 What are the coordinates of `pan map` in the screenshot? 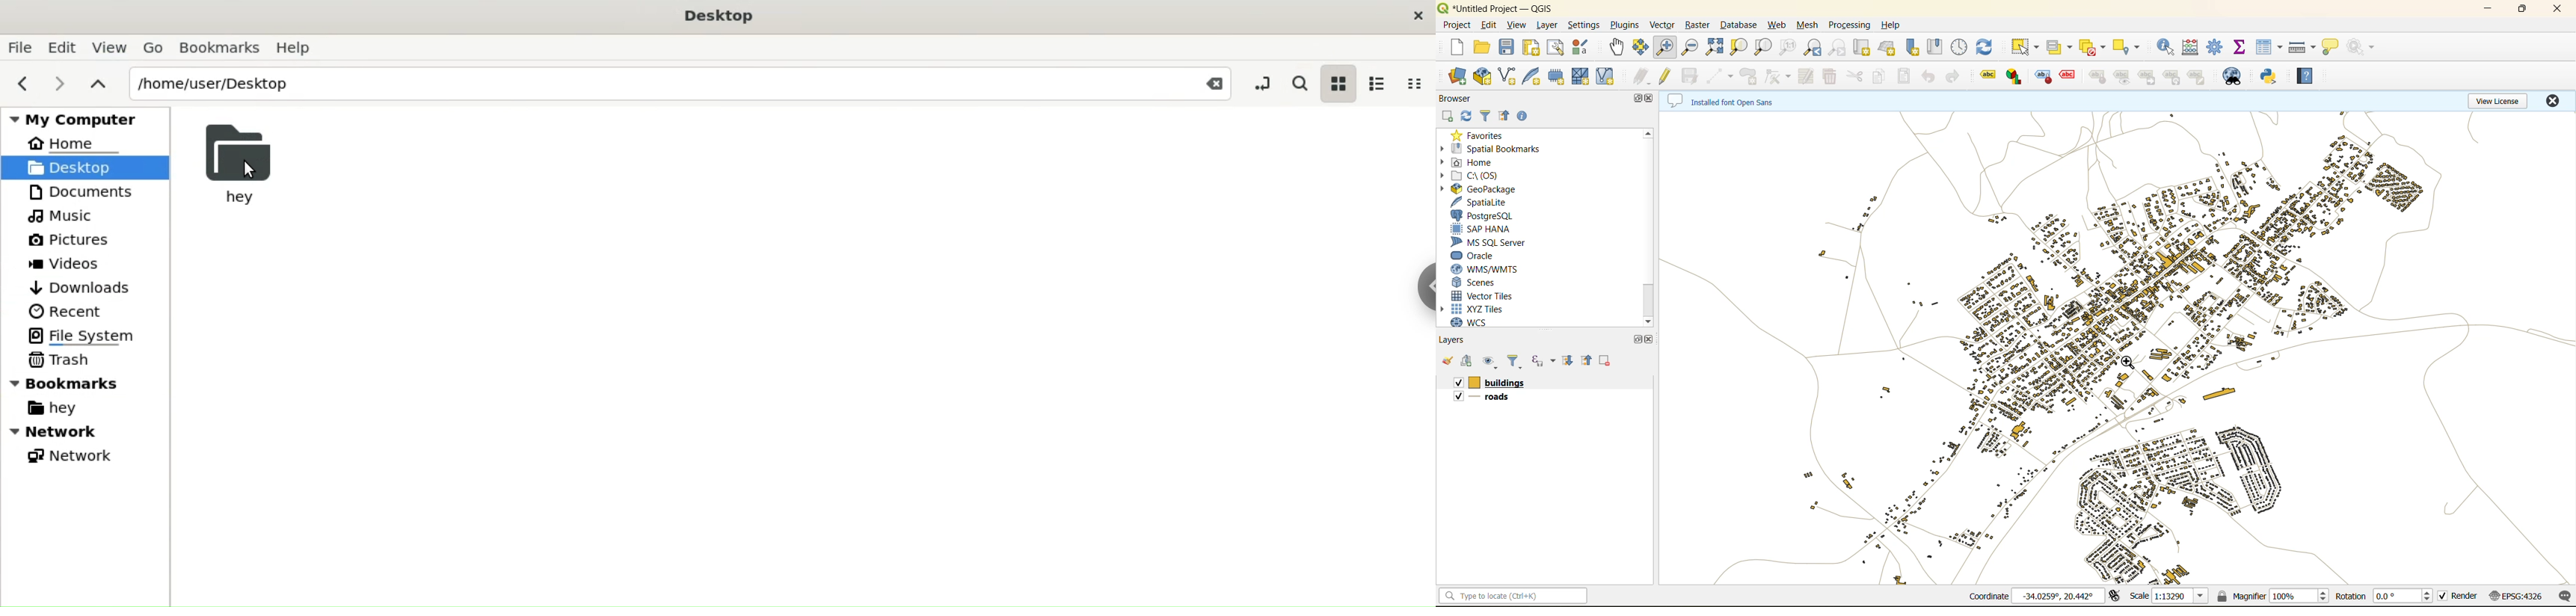 It's located at (1616, 48).